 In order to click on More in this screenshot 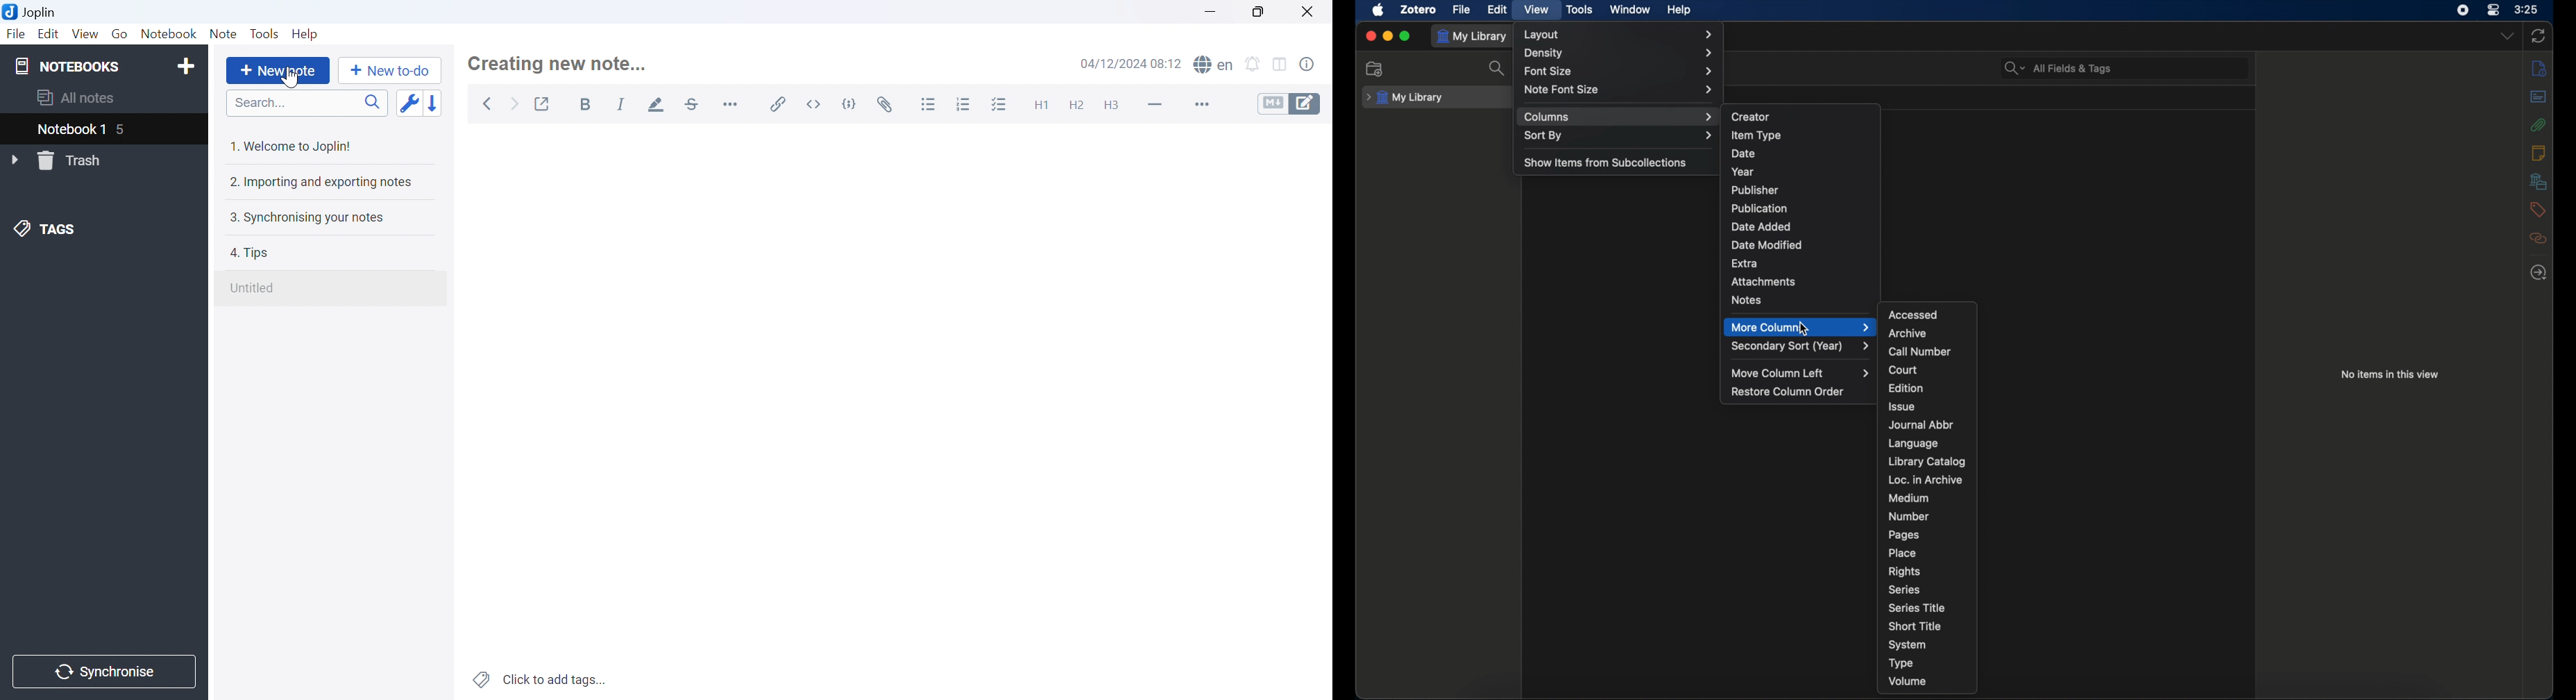, I will do `click(1196, 104)`.